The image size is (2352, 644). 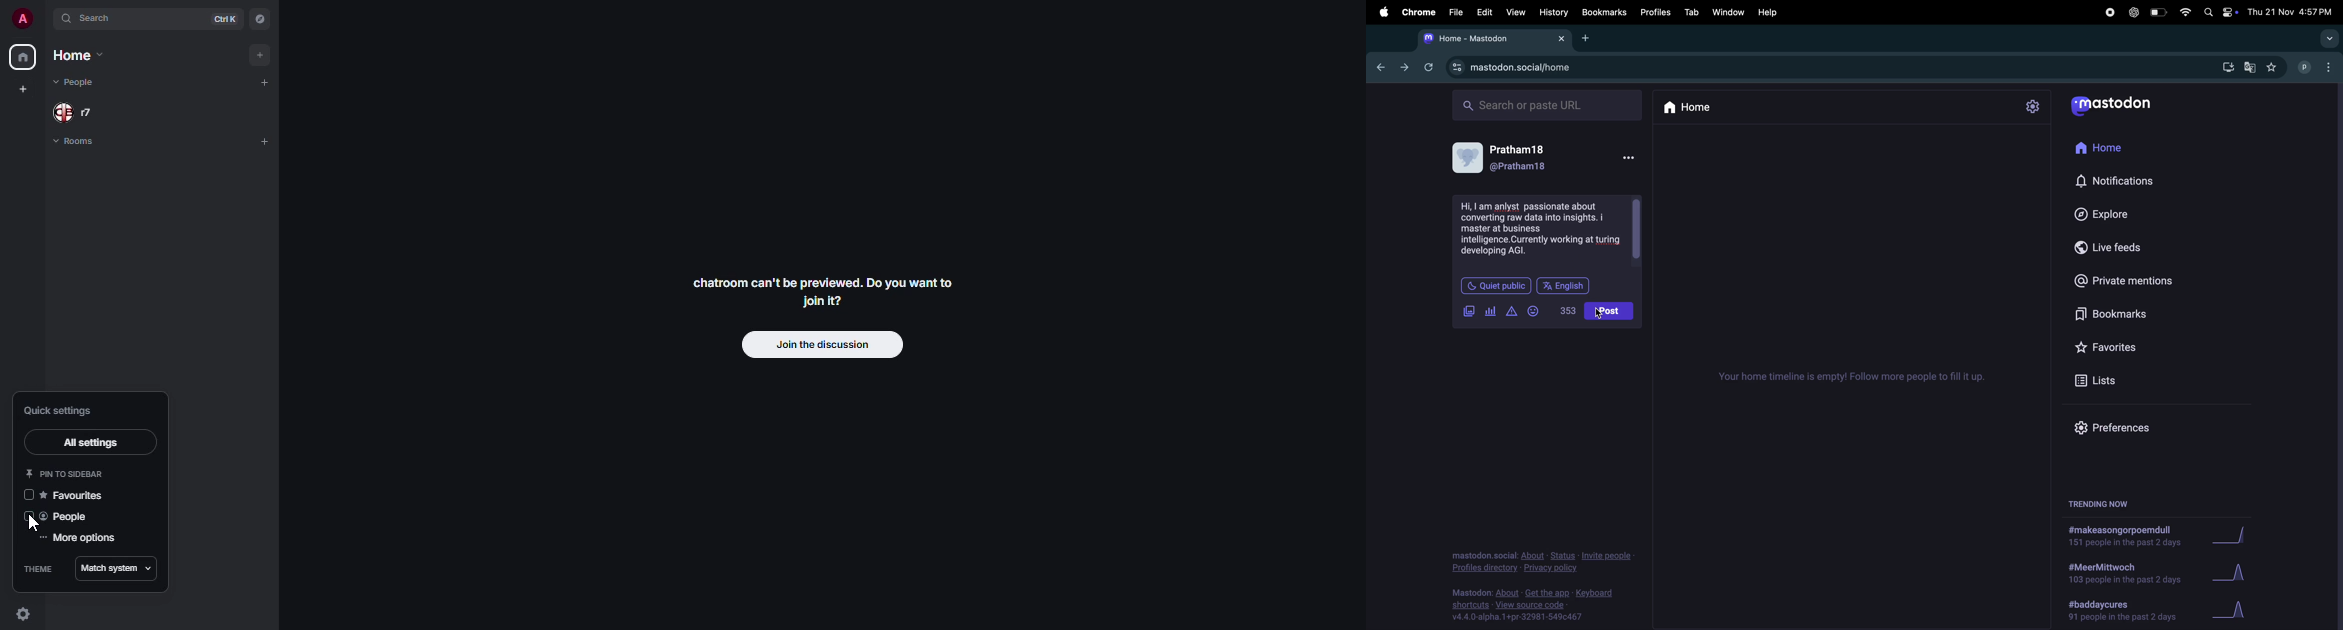 I want to click on next tab, so click(x=1405, y=68).